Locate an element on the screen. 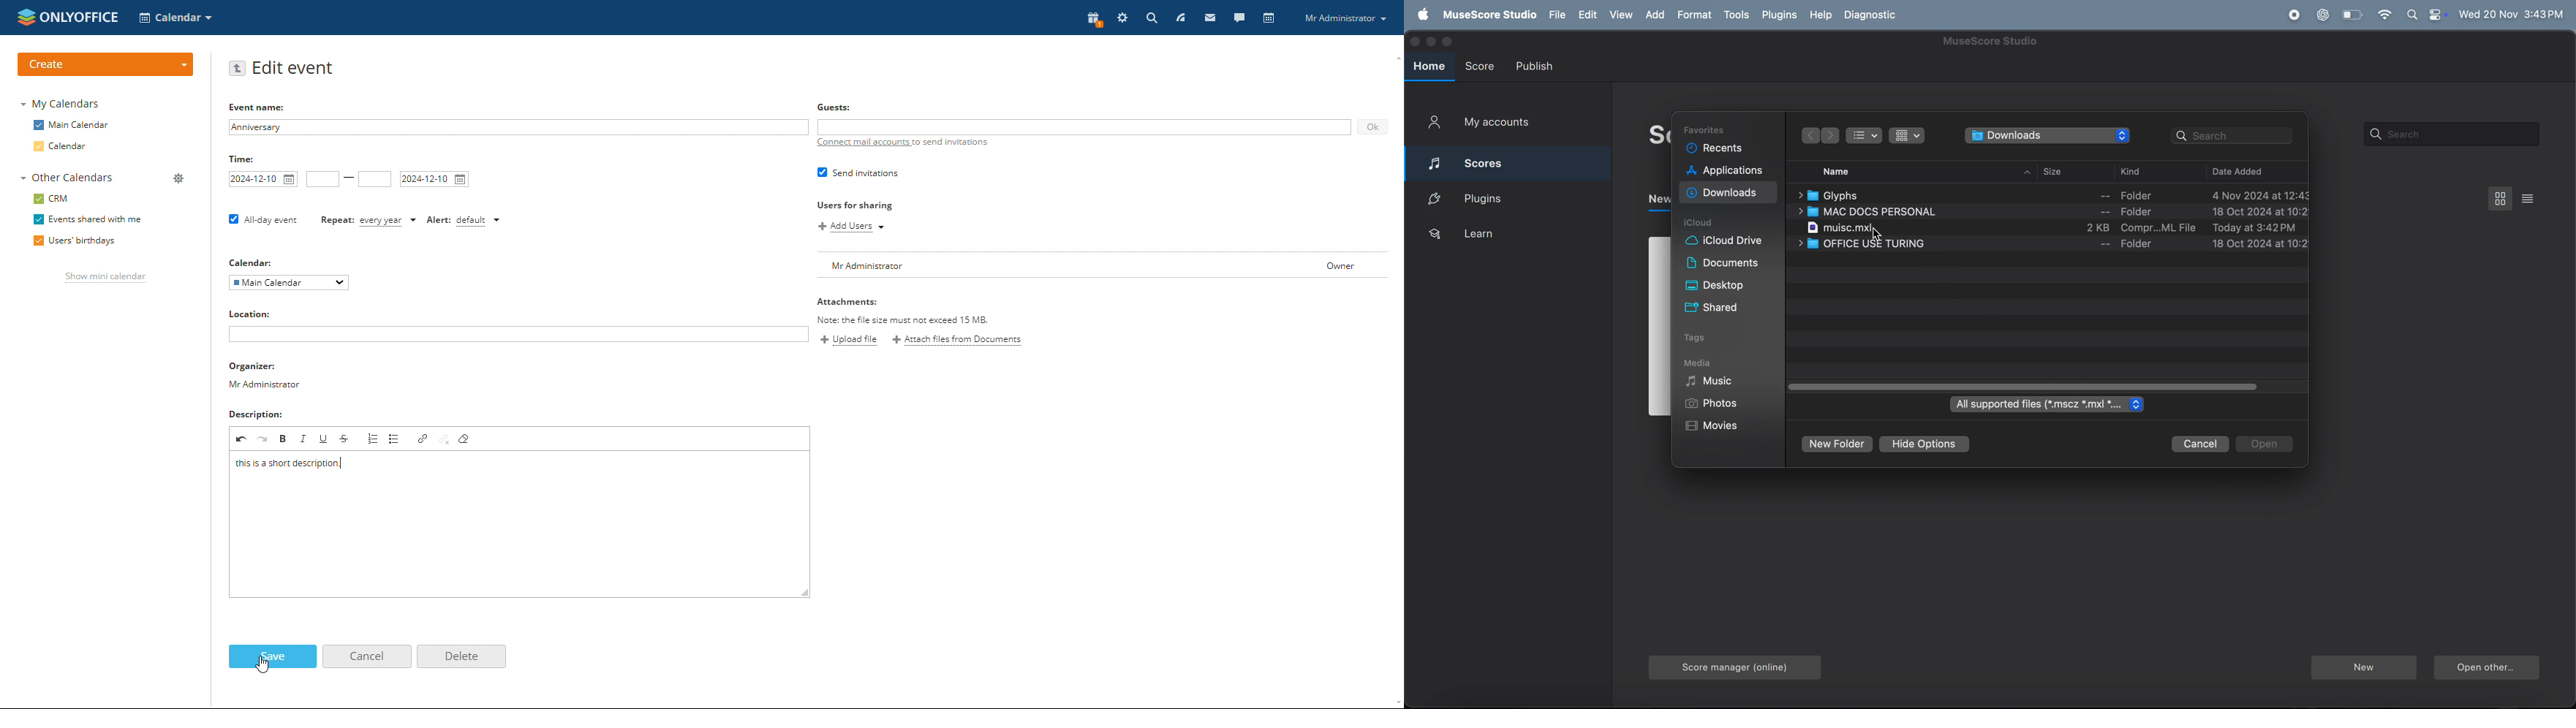 The image size is (2576, 728). toggle is located at coordinates (2029, 387).